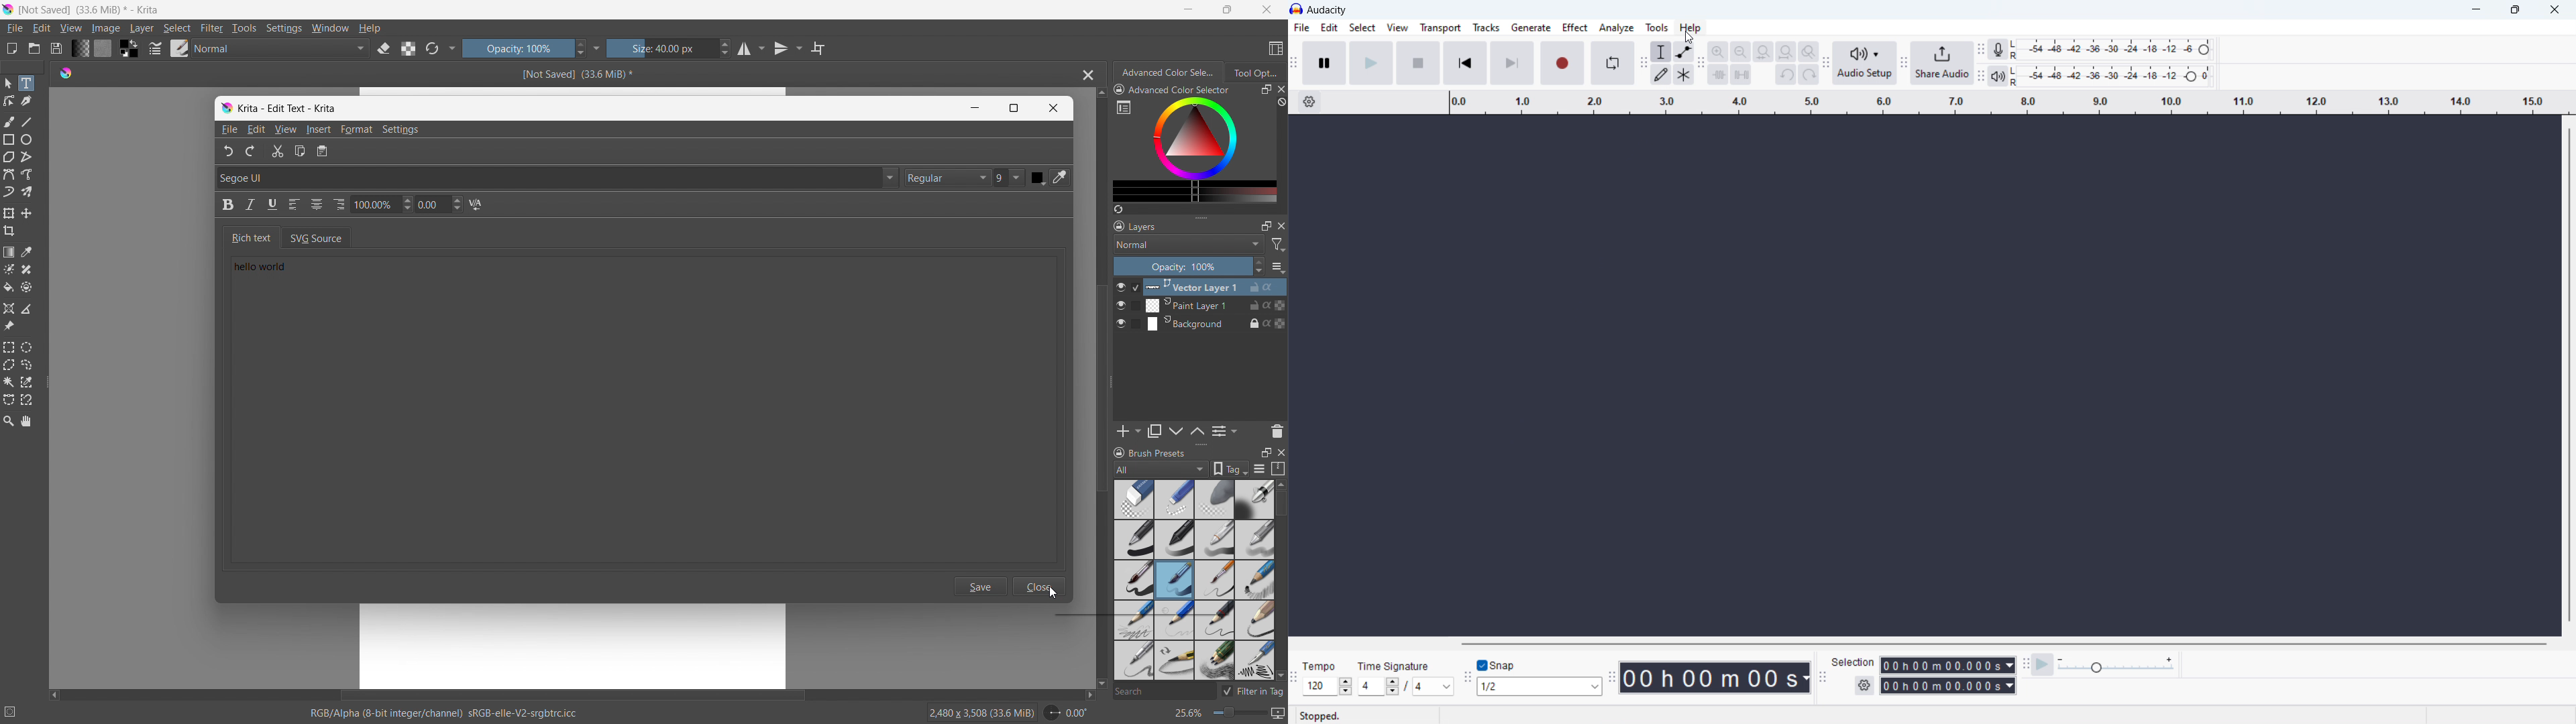 The height and width of the screenshot is (728, 2576). What do you see at coordinates (9, 365) in the screenshot?
I see `polygonal selection tool` at bounding box center [9, 365].